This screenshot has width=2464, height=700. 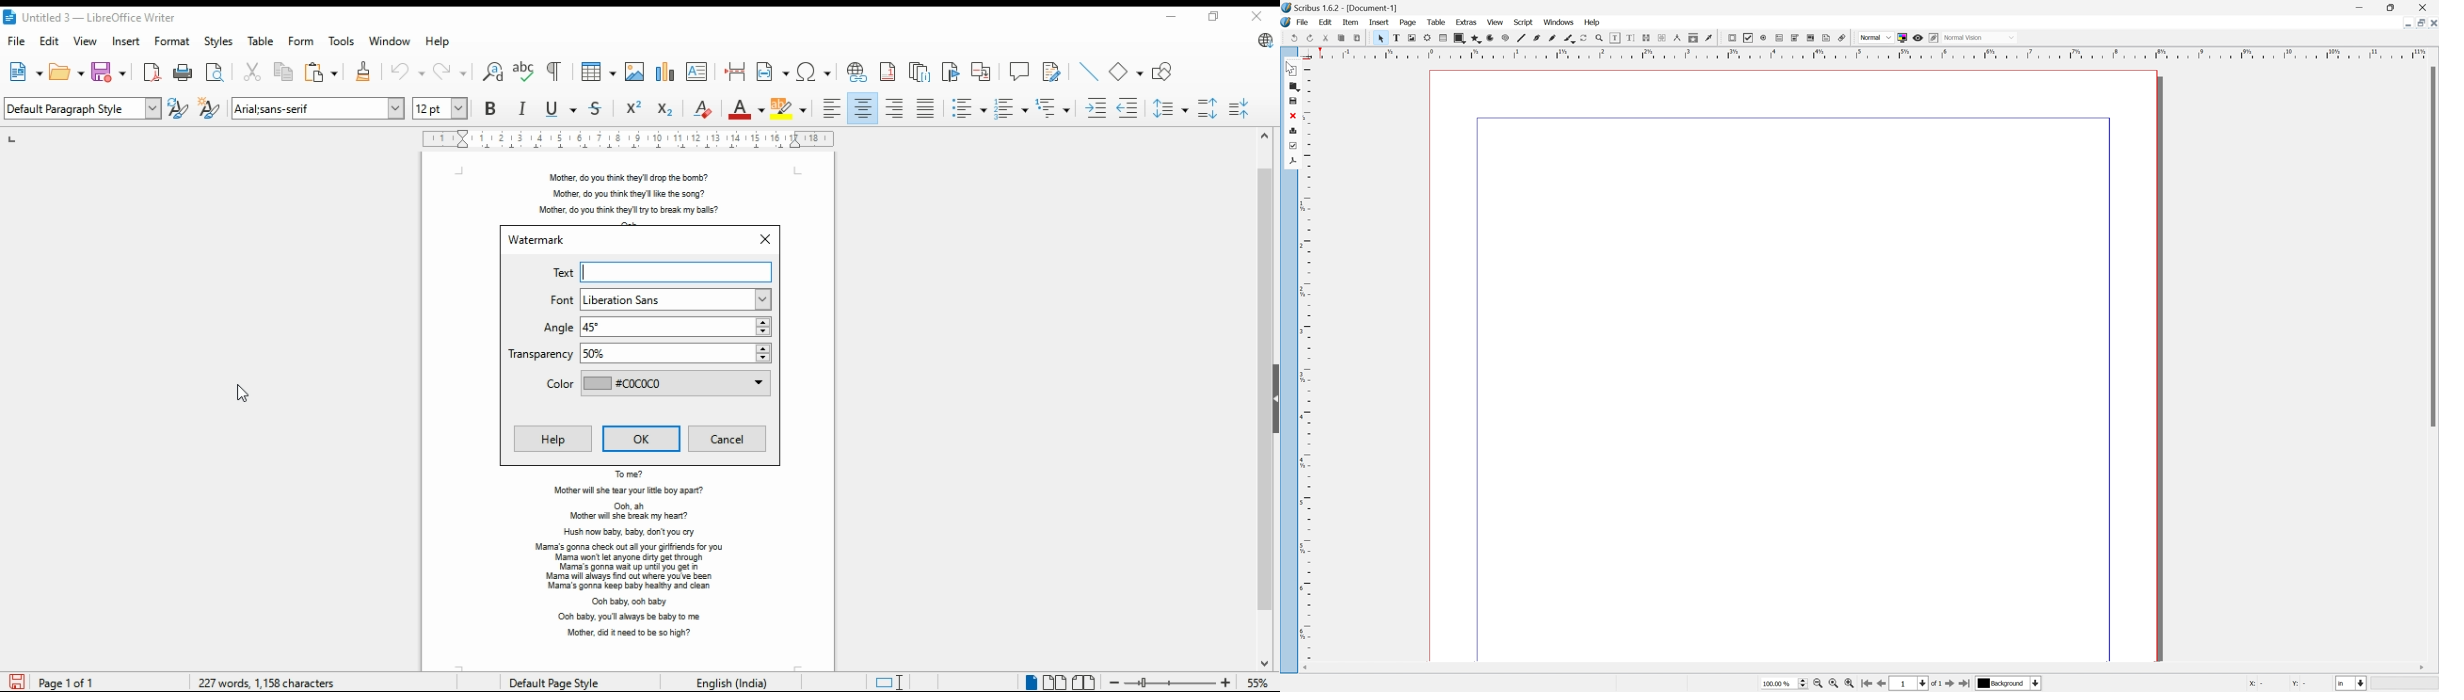 What do you see at coordinates (599, 72) in the screenshot?
I see `insert tables` at bounding box center [599, 72].